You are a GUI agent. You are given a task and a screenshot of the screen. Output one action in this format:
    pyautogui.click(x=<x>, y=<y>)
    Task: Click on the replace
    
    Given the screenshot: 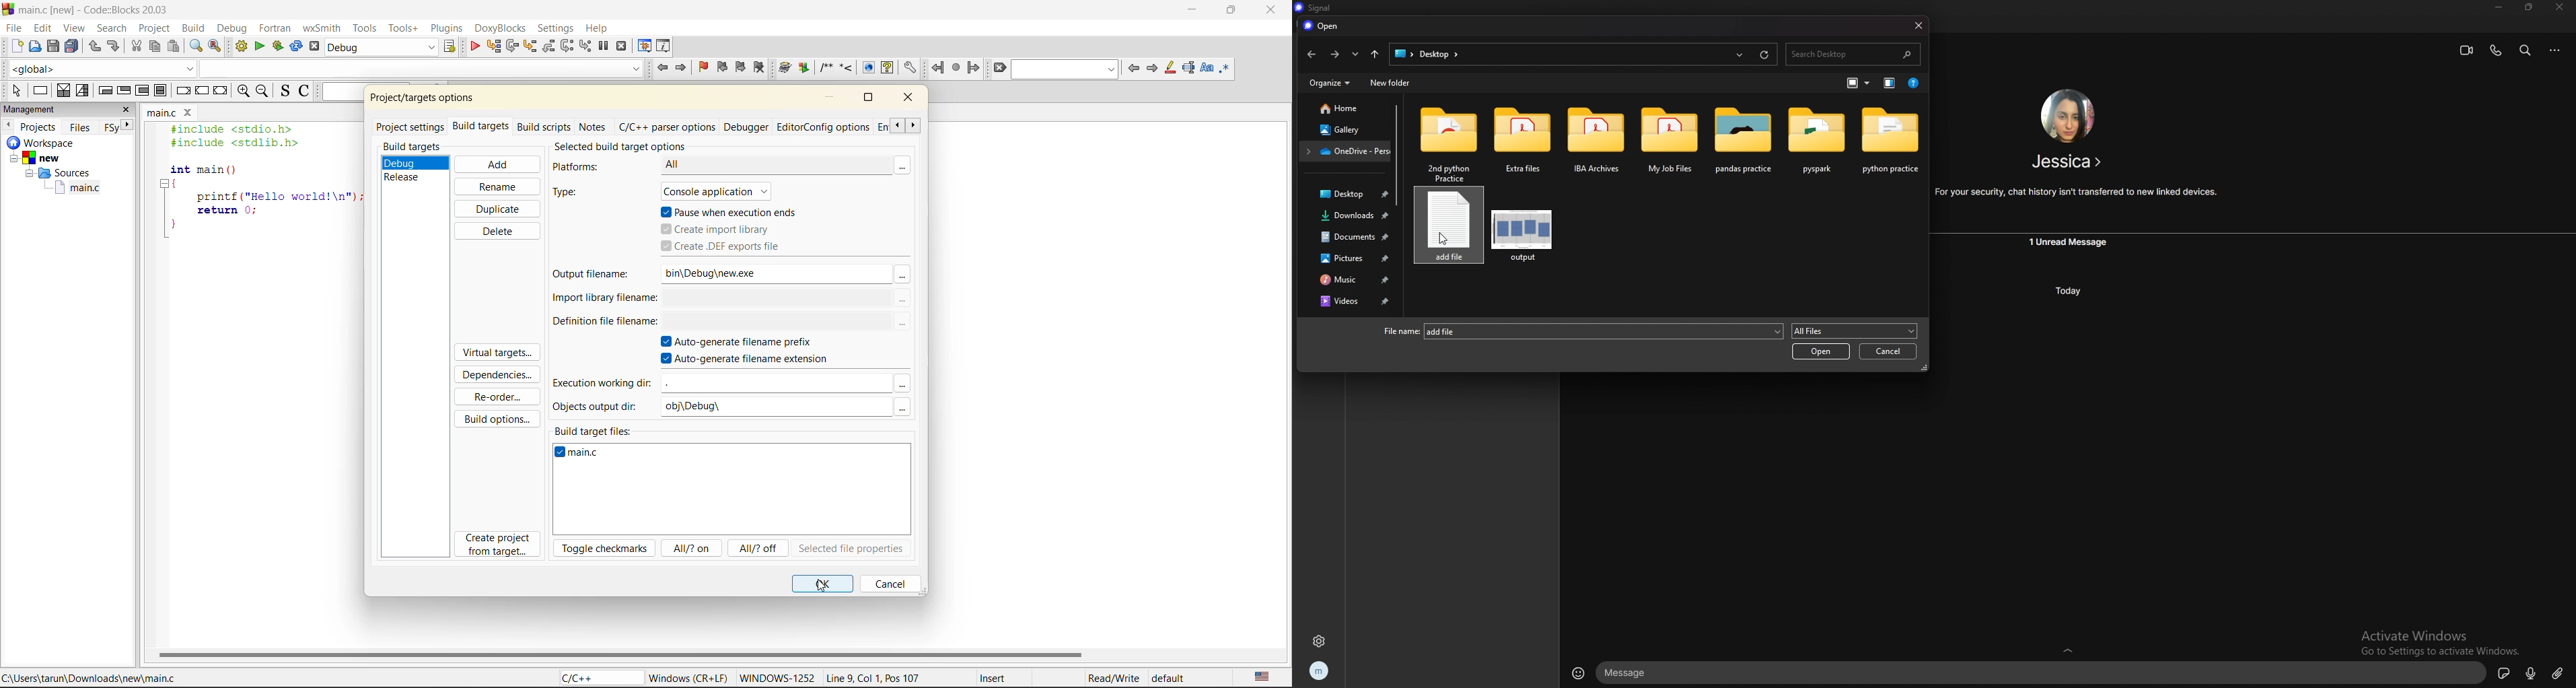 What is the action you would take?
    pyautogui.click(x=215, y=44)
    